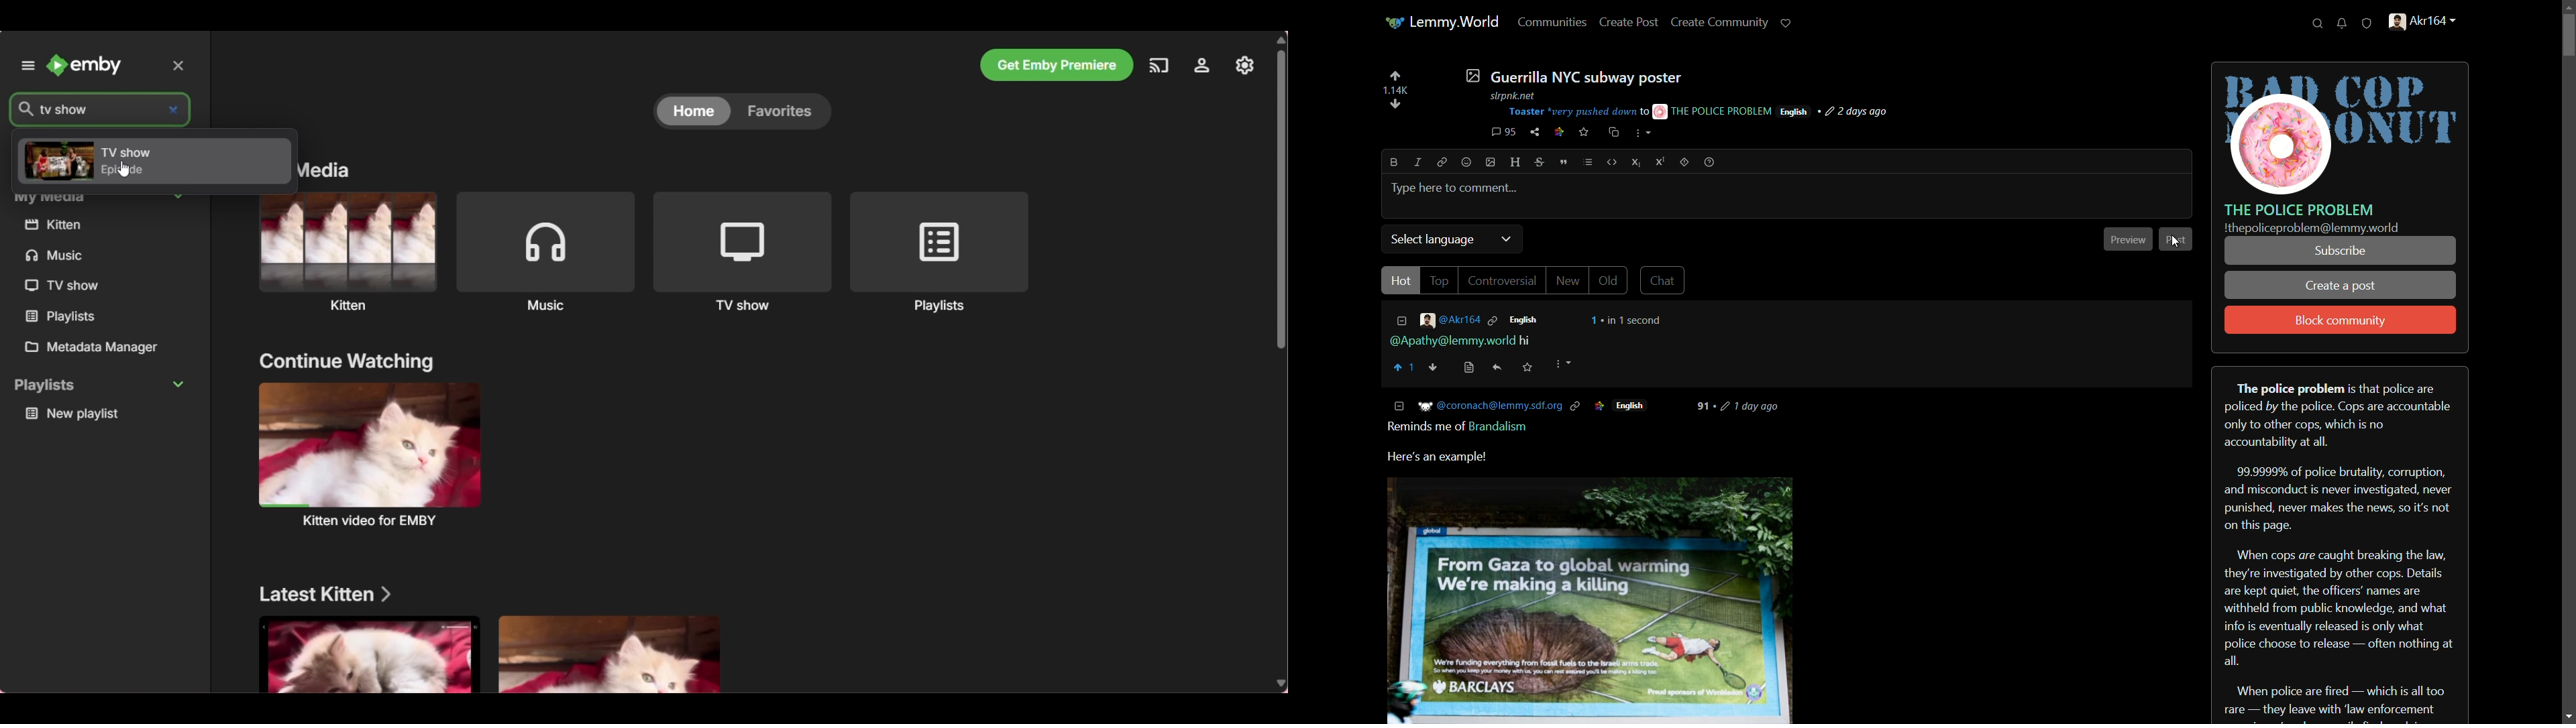  Describe the element at coordinates (2341, 544) in the screenshot. I see `about server` at that location.